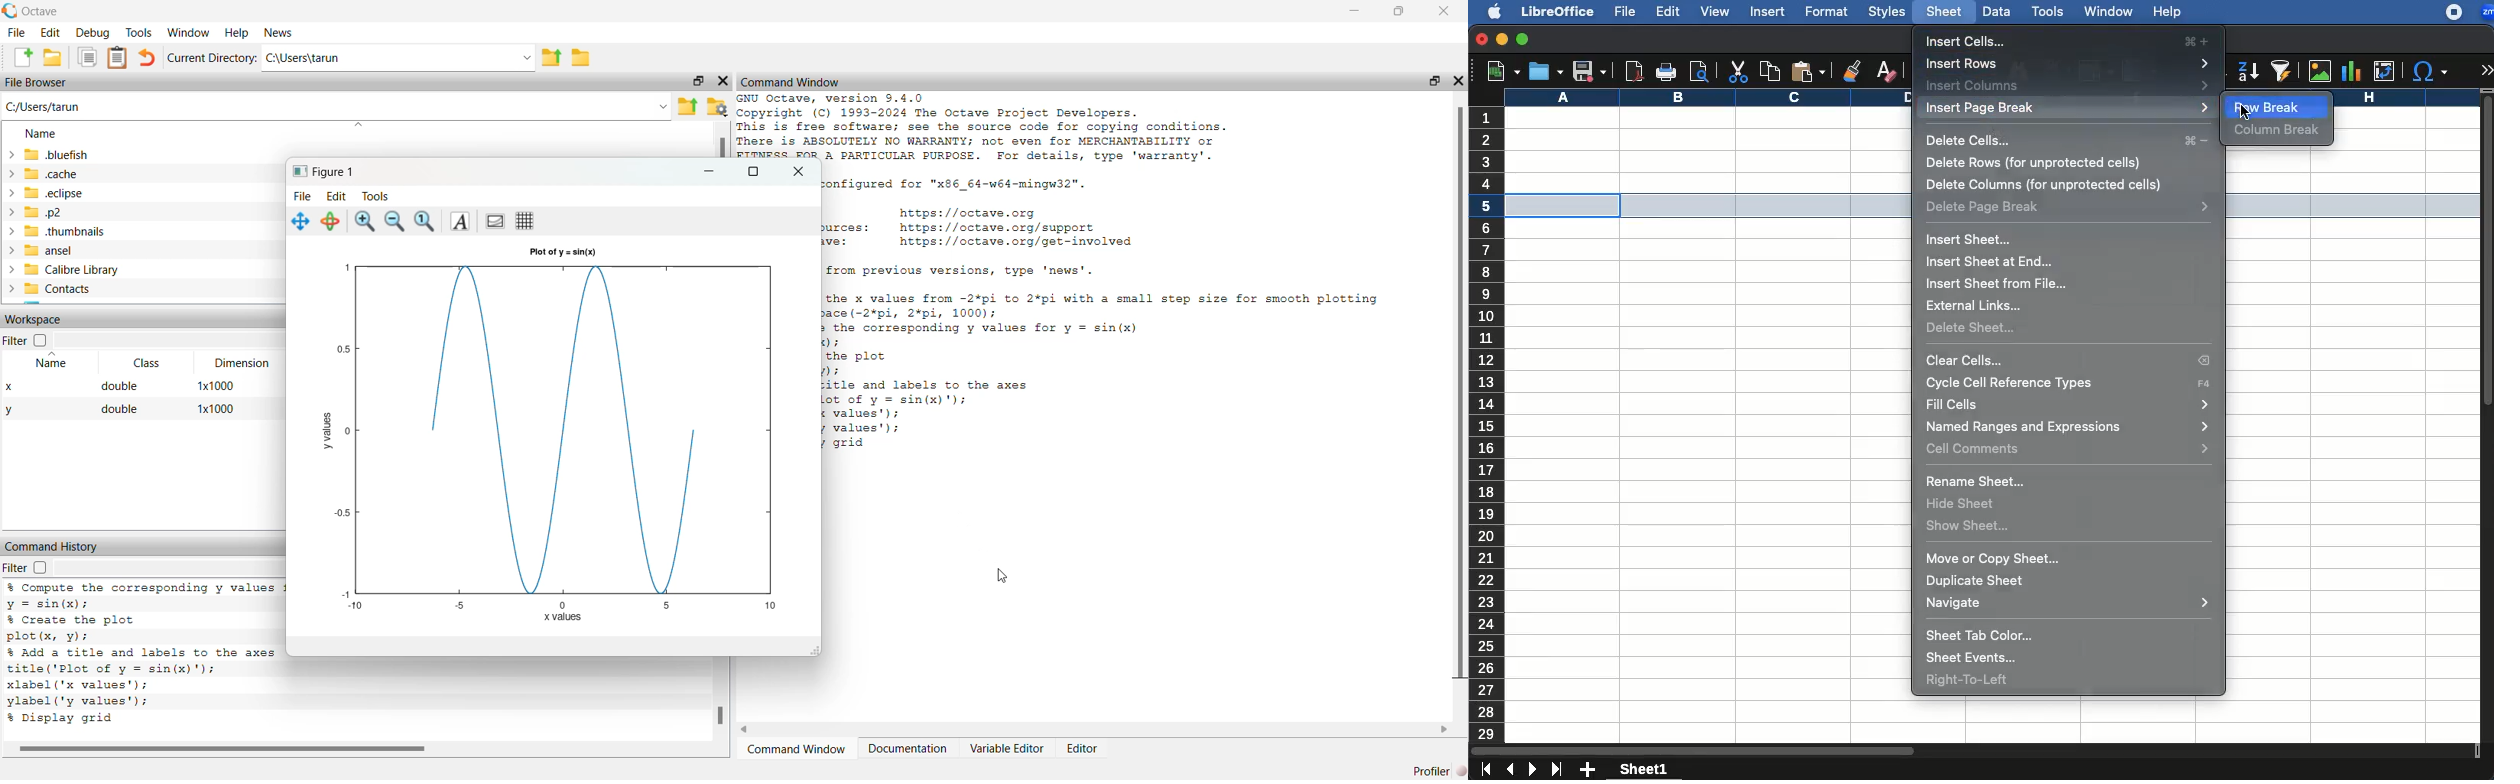  Describe the element at coordinates (2002, 283) in the screenshot. I see `insert sheet from file` at that location.